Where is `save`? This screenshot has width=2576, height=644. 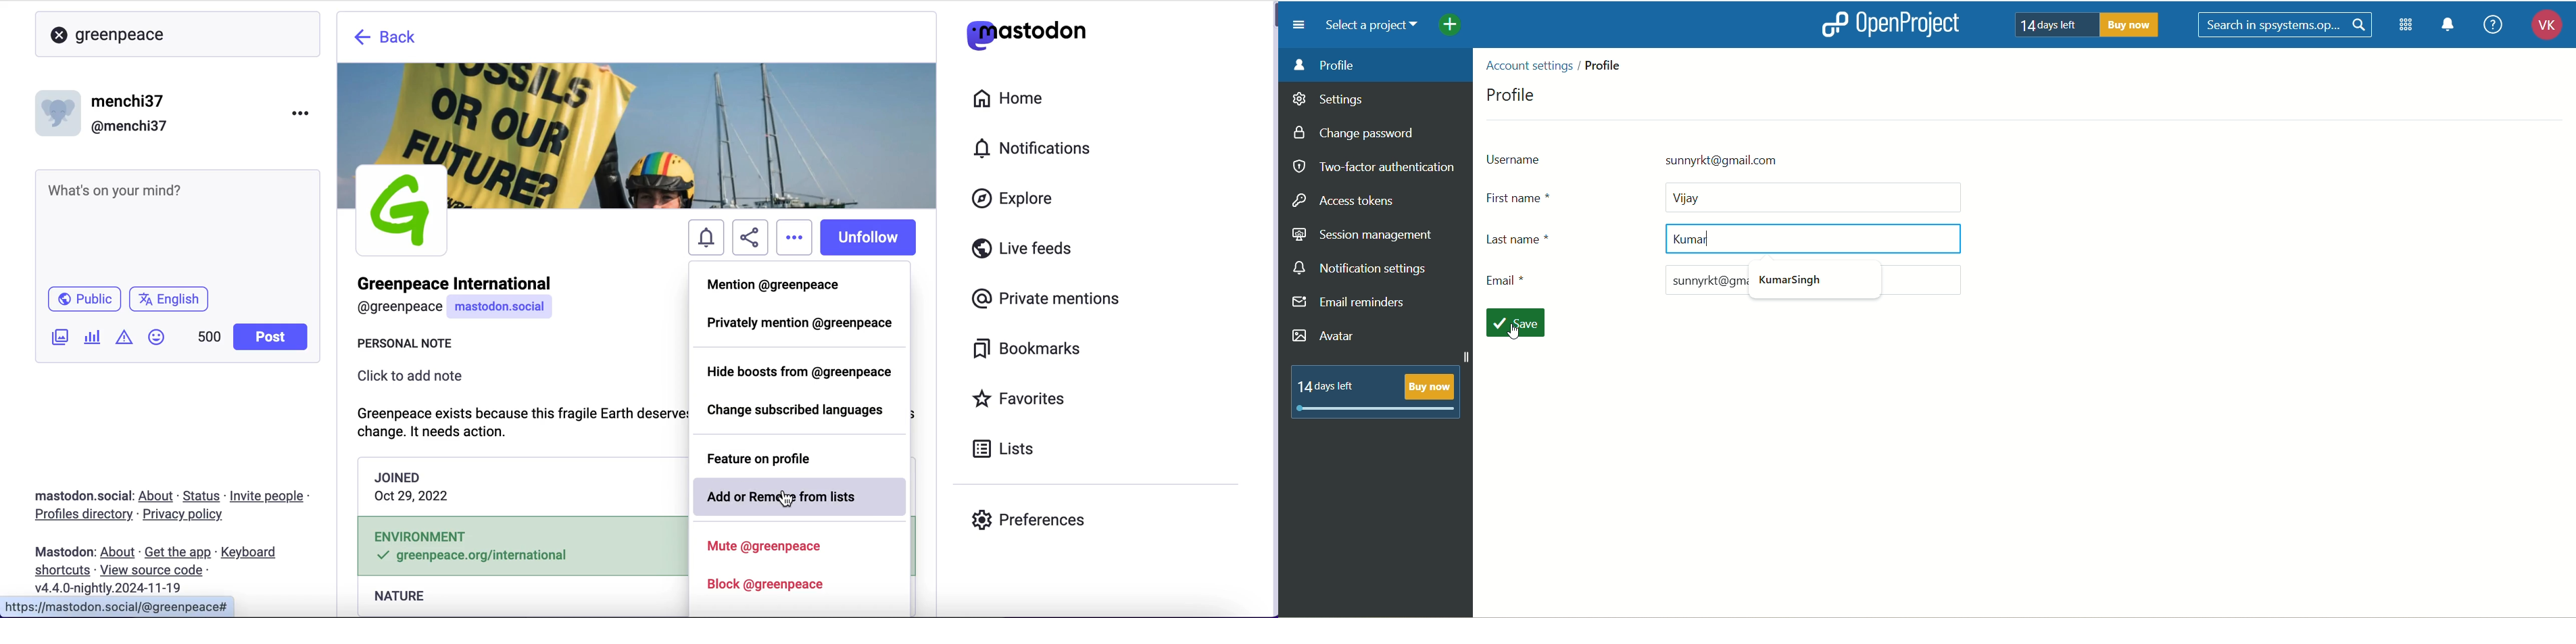 save is located at coordinates (1520, 324).